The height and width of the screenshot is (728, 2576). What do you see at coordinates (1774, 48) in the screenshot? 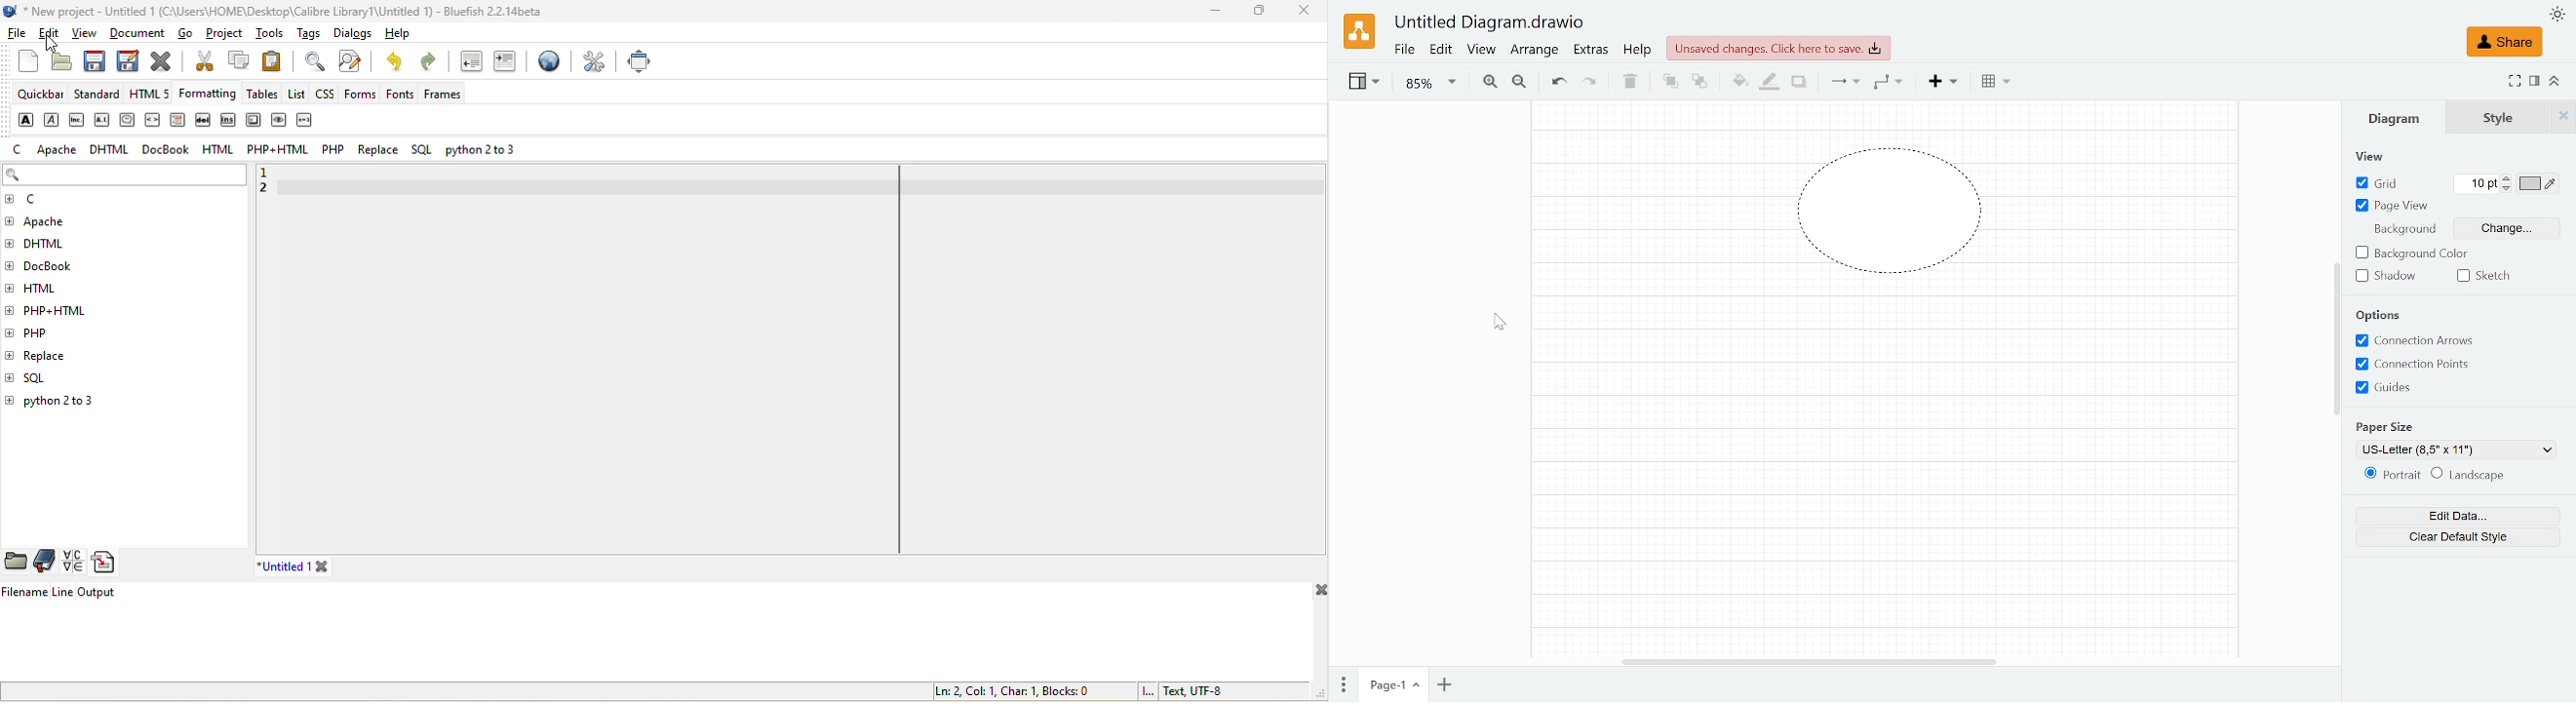
I see `Unsaved changes. Click here to save` at bounding box center [1774, 48].